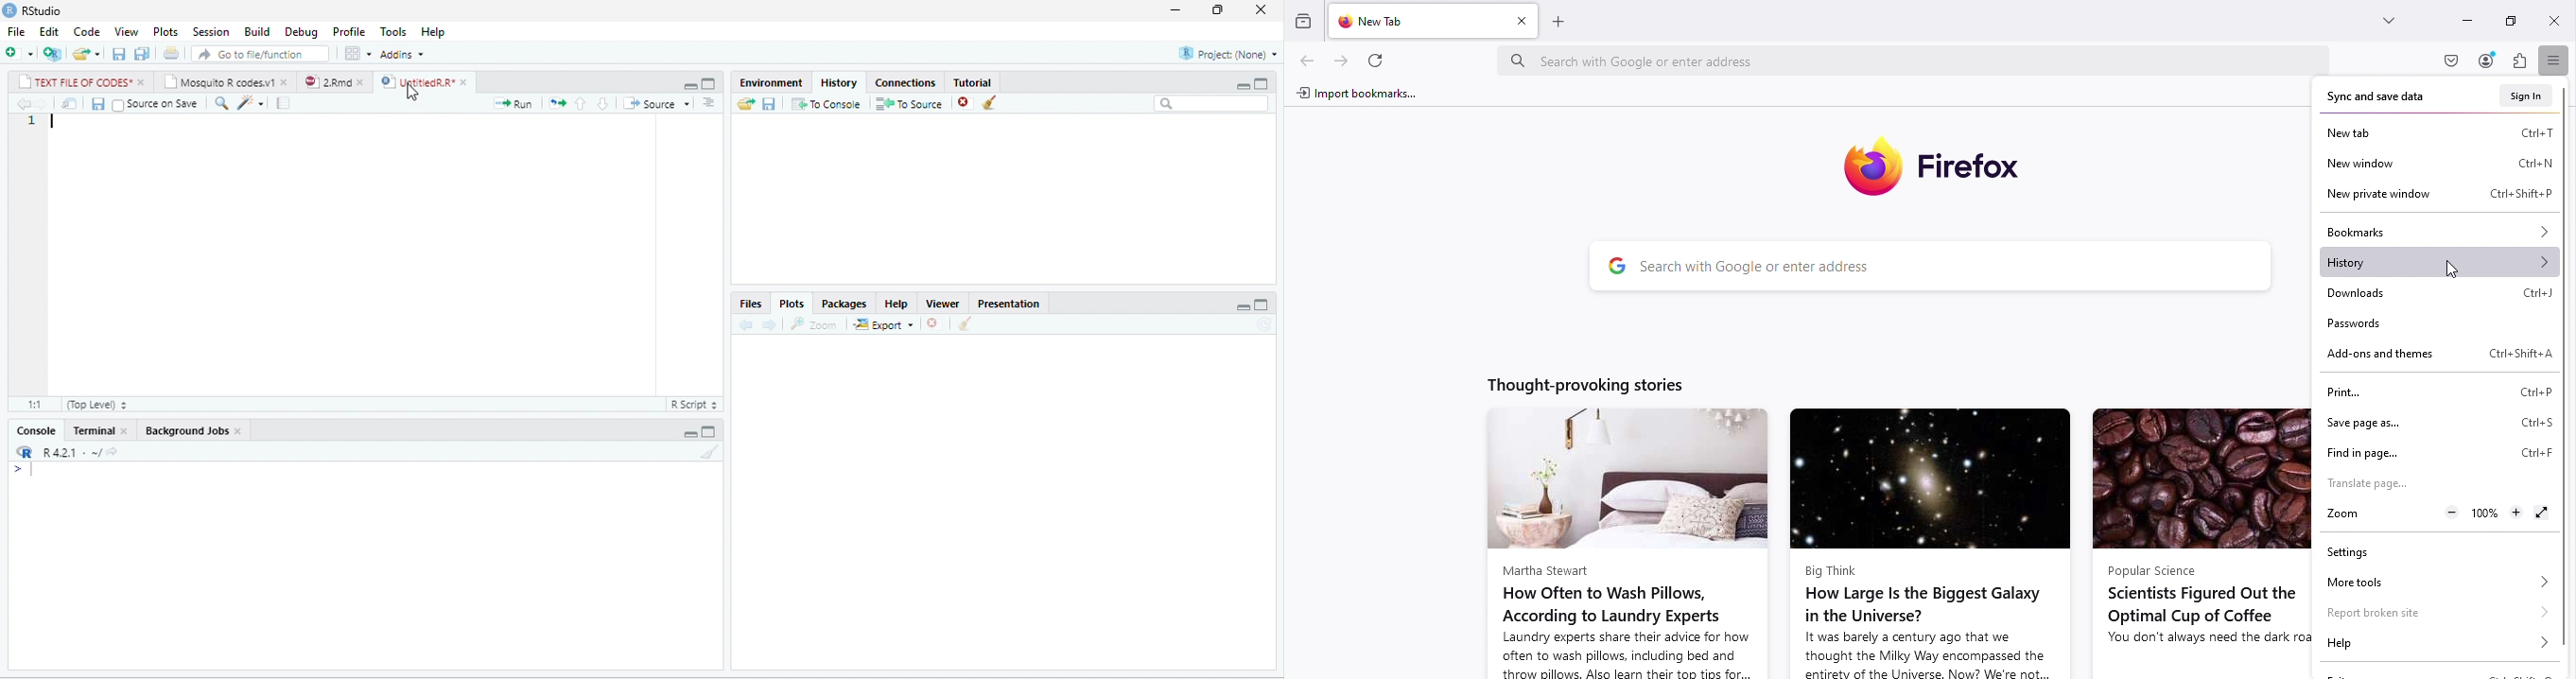 Image resolution: width=2576 pixels, height=700 pixels. I want to click on 2.Rmd, so click(327, 82).